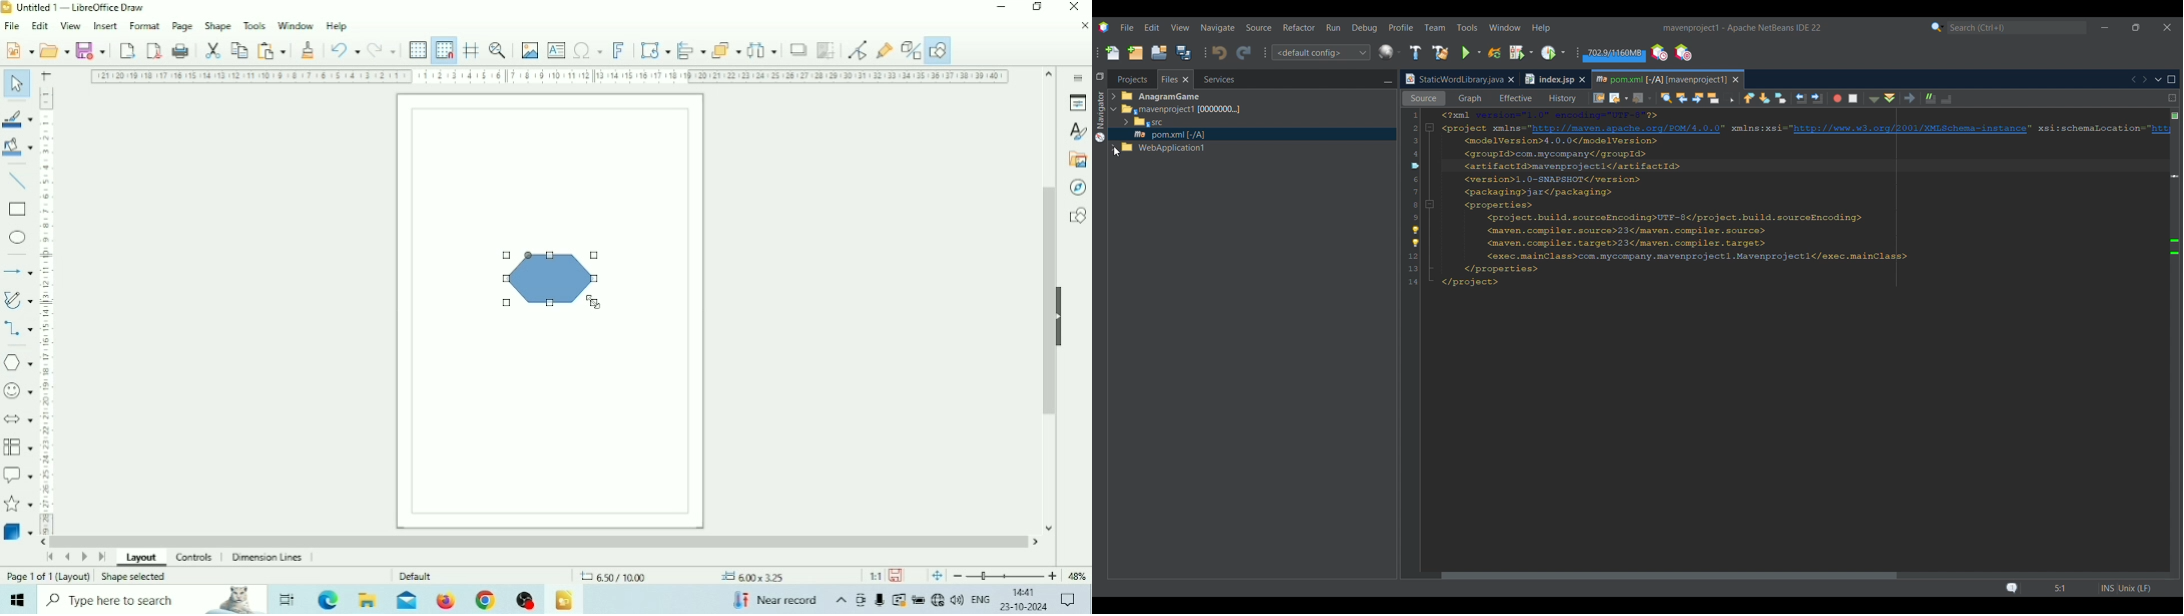  What do you see at coordinates (875, 576) in the screenshot?
I see `Scaling factor` at bounding box center [875, 576].